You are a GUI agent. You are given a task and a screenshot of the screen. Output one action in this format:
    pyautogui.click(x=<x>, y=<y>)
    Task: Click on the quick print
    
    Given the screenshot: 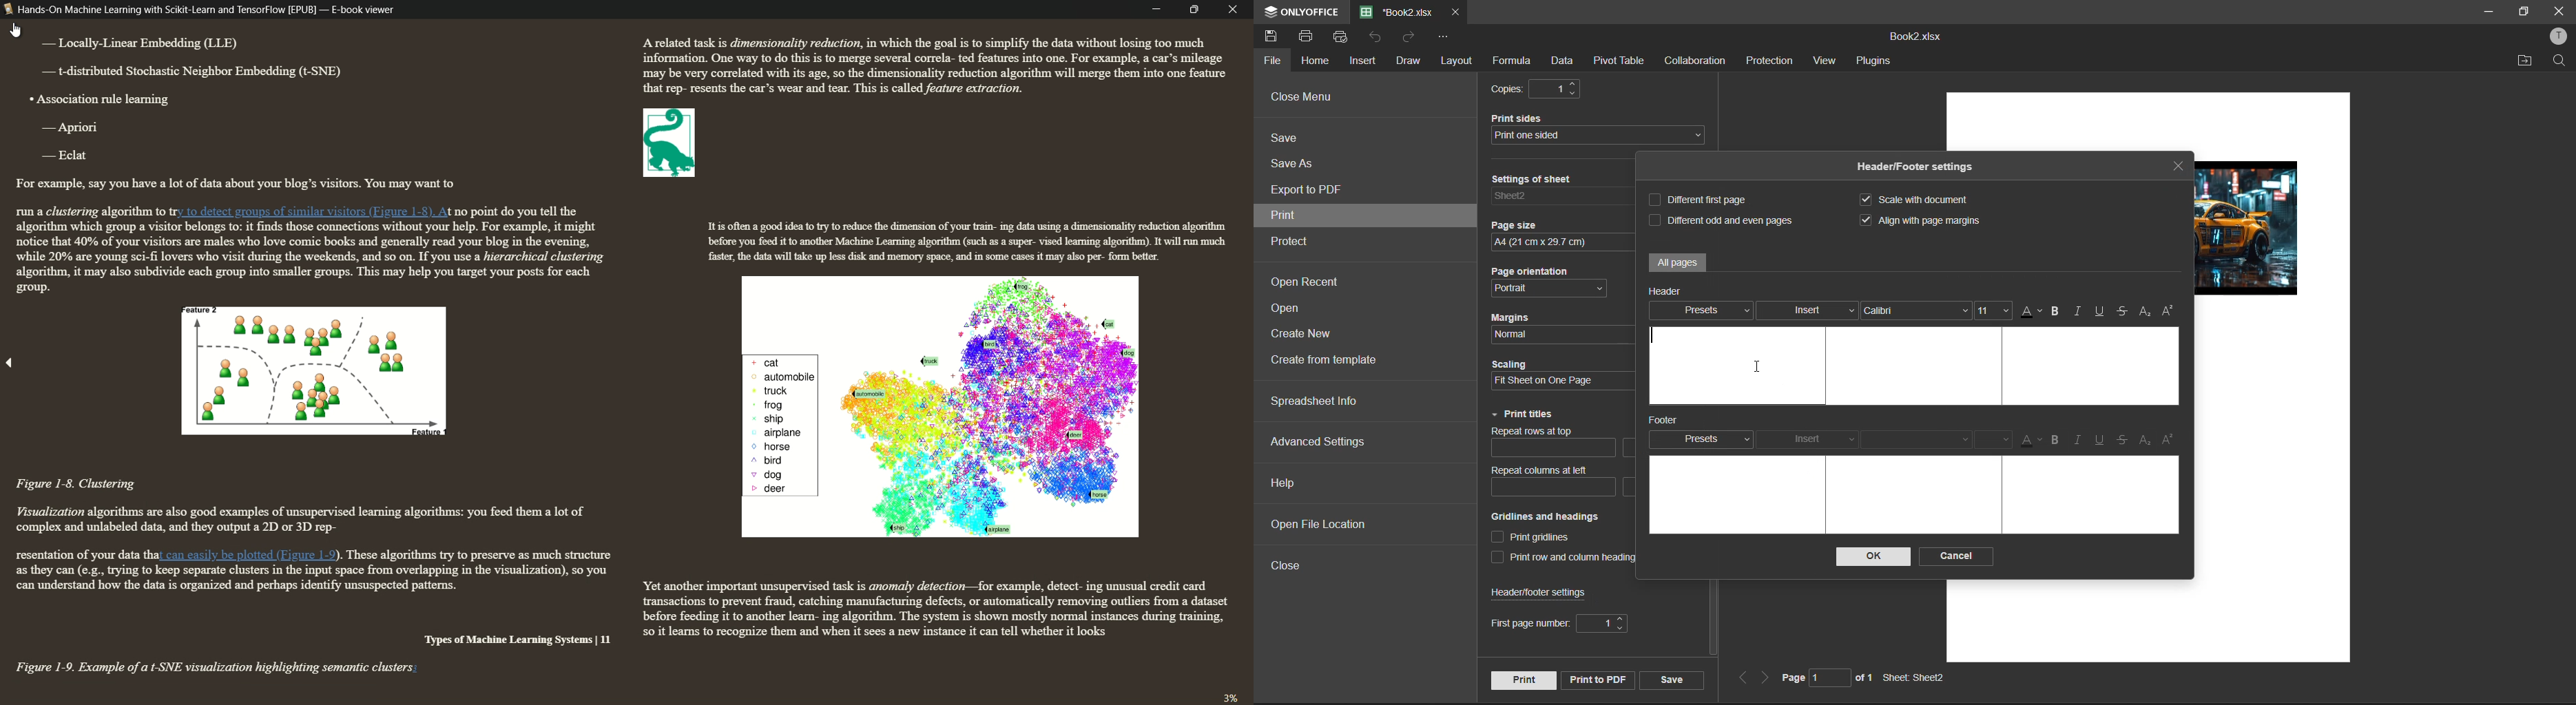 What is the action you would take?
    pyautogui.click(x=1342, y=36)
    